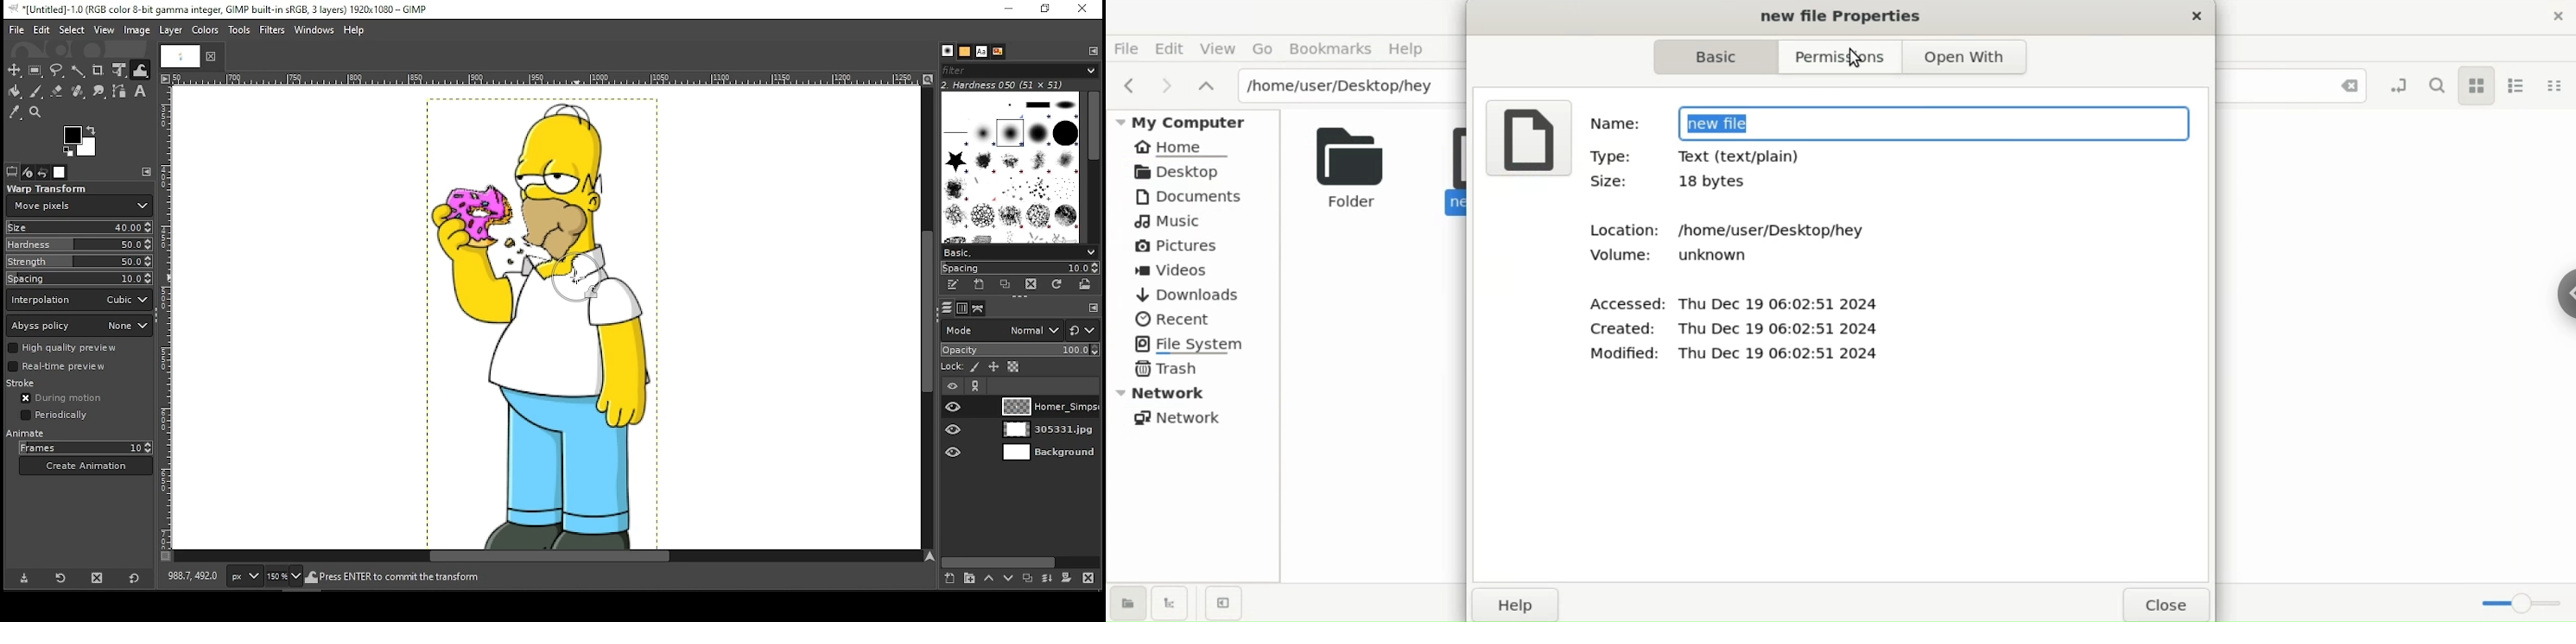 This screenshot has height=644, width=2576. Describe the element at coordinates (1198, 392) in the screenshot. I see `Network` at that location.